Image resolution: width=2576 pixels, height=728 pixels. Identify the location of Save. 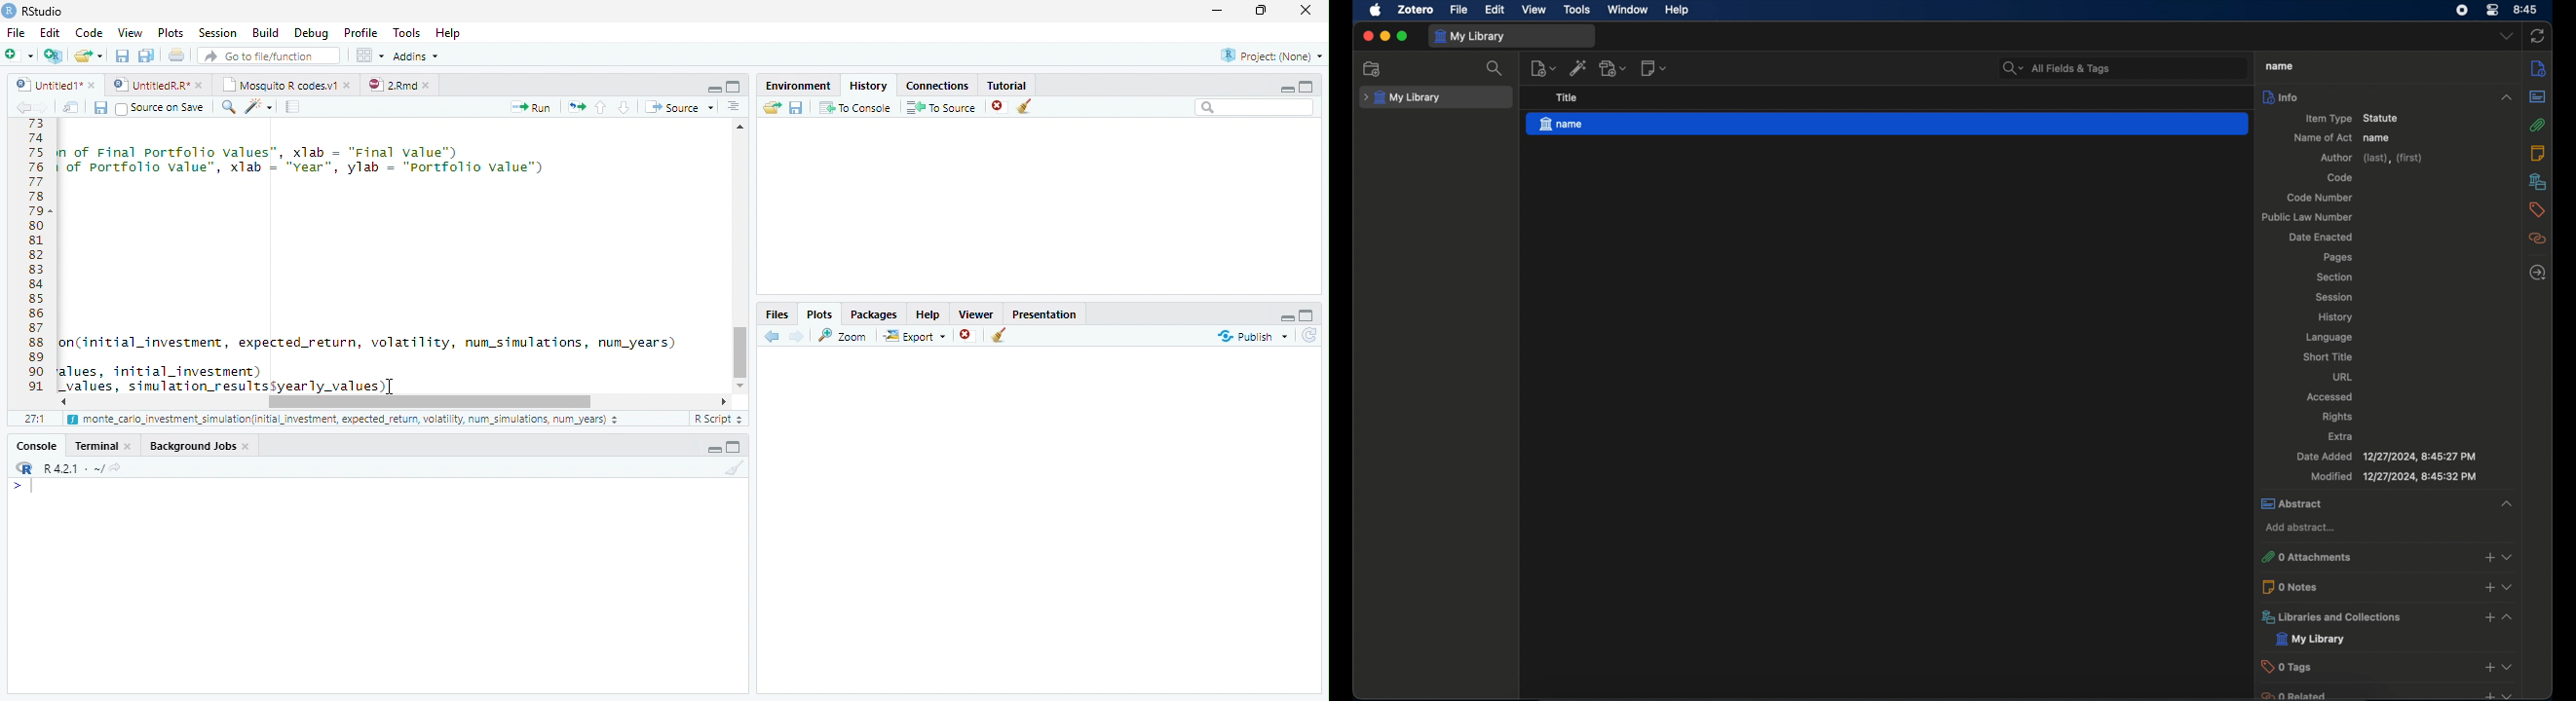
(100, 107).